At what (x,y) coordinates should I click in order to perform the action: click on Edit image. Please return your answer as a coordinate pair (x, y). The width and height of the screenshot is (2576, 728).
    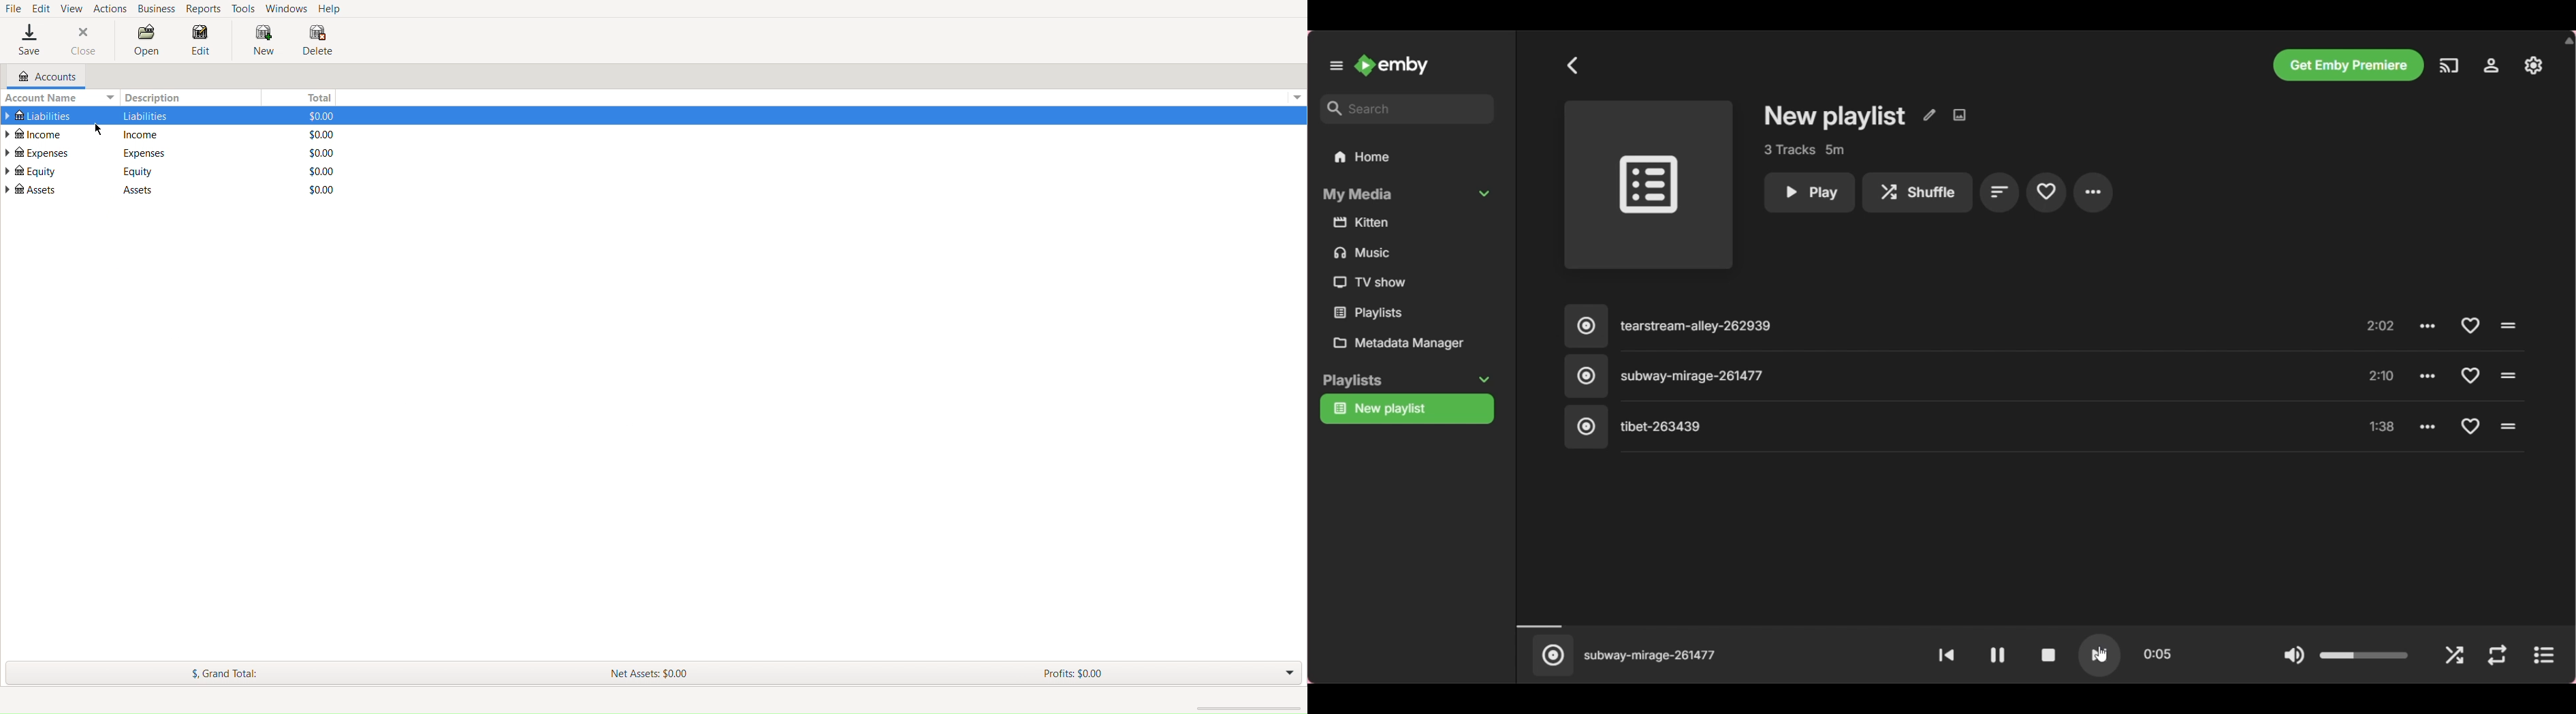
    Looking at the image, I should click on (1958, 115).